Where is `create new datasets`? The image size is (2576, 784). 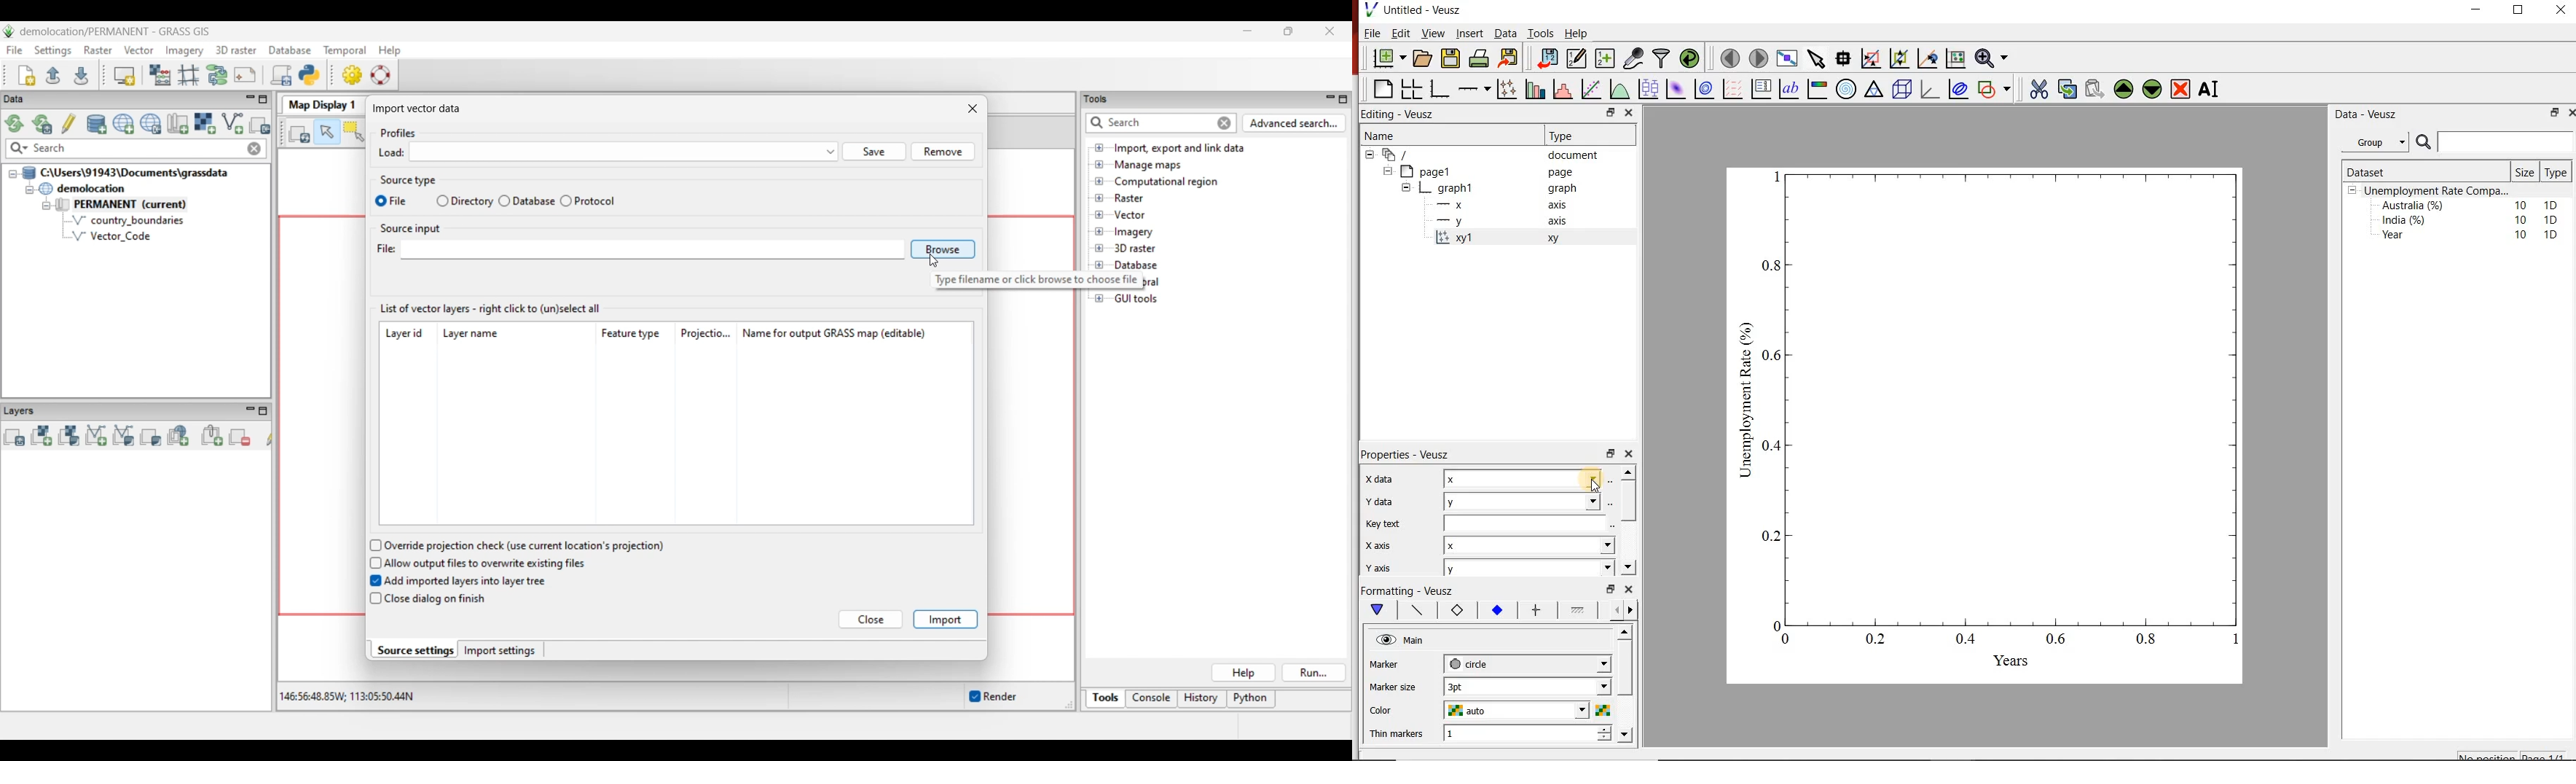 create new datasets is located at coordinates (1604, 59).